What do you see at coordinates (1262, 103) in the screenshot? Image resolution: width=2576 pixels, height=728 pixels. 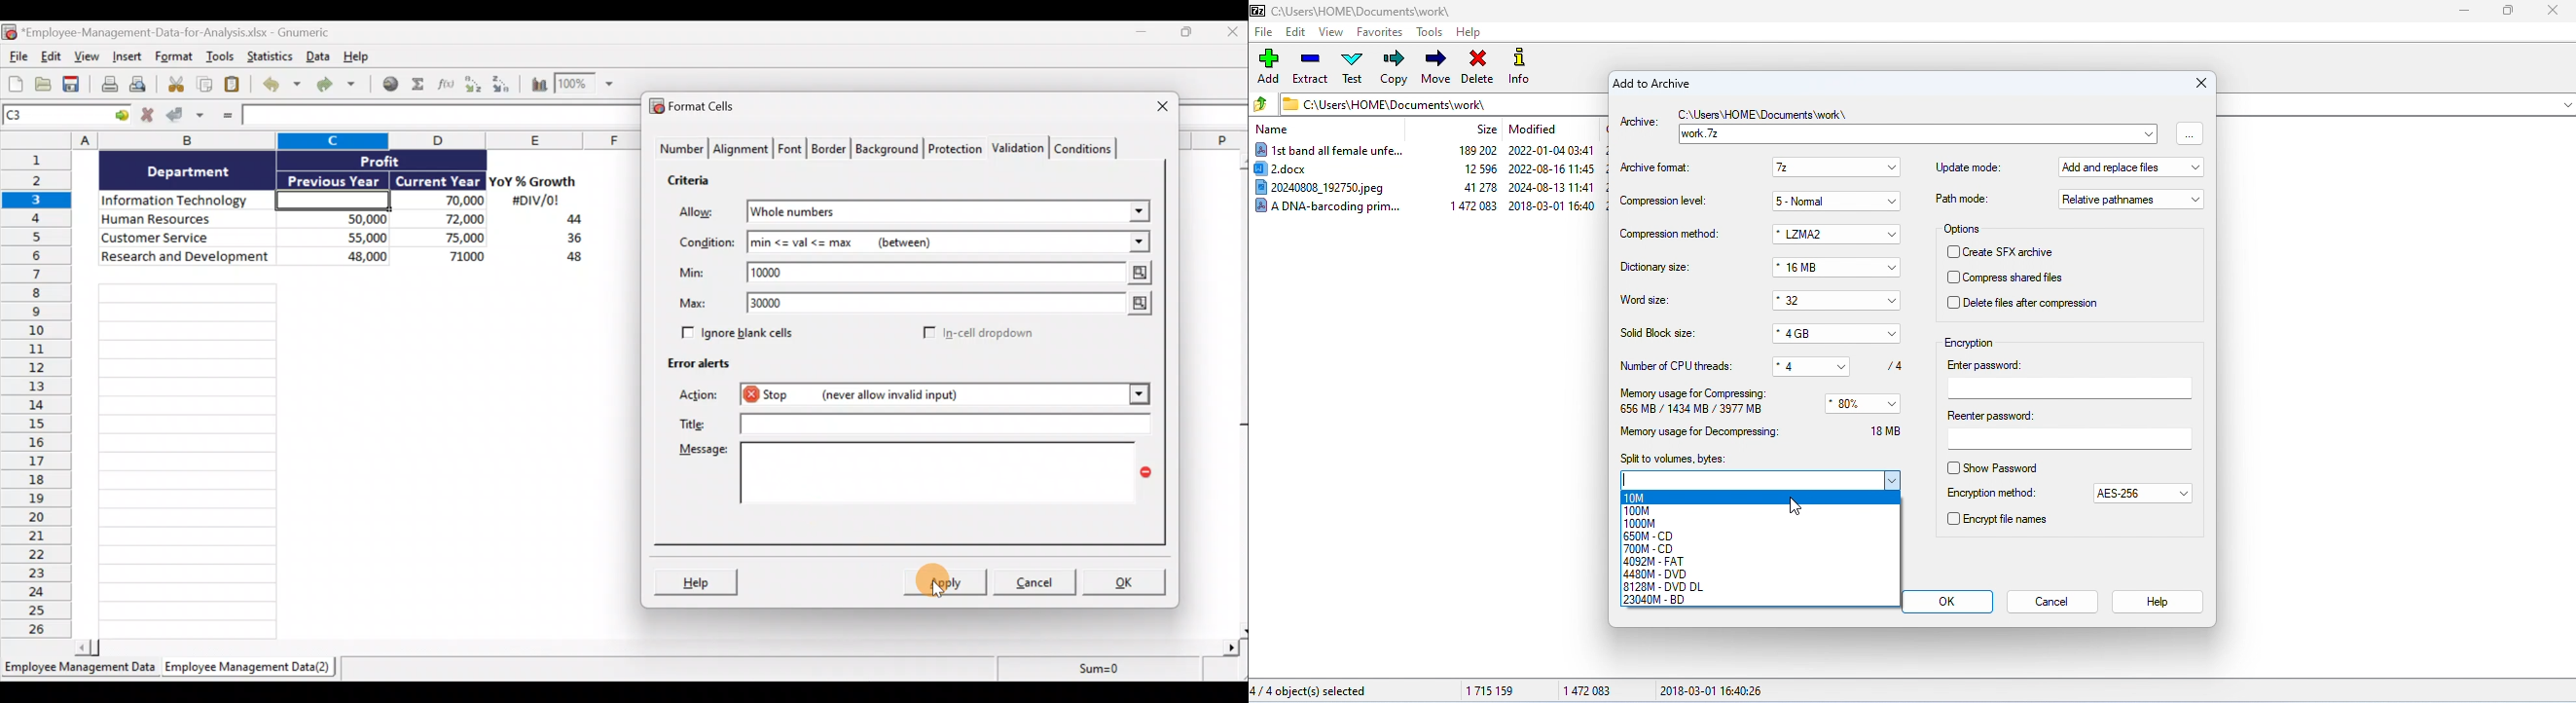 I see `previous folder` at bounding box center [1262, 103].